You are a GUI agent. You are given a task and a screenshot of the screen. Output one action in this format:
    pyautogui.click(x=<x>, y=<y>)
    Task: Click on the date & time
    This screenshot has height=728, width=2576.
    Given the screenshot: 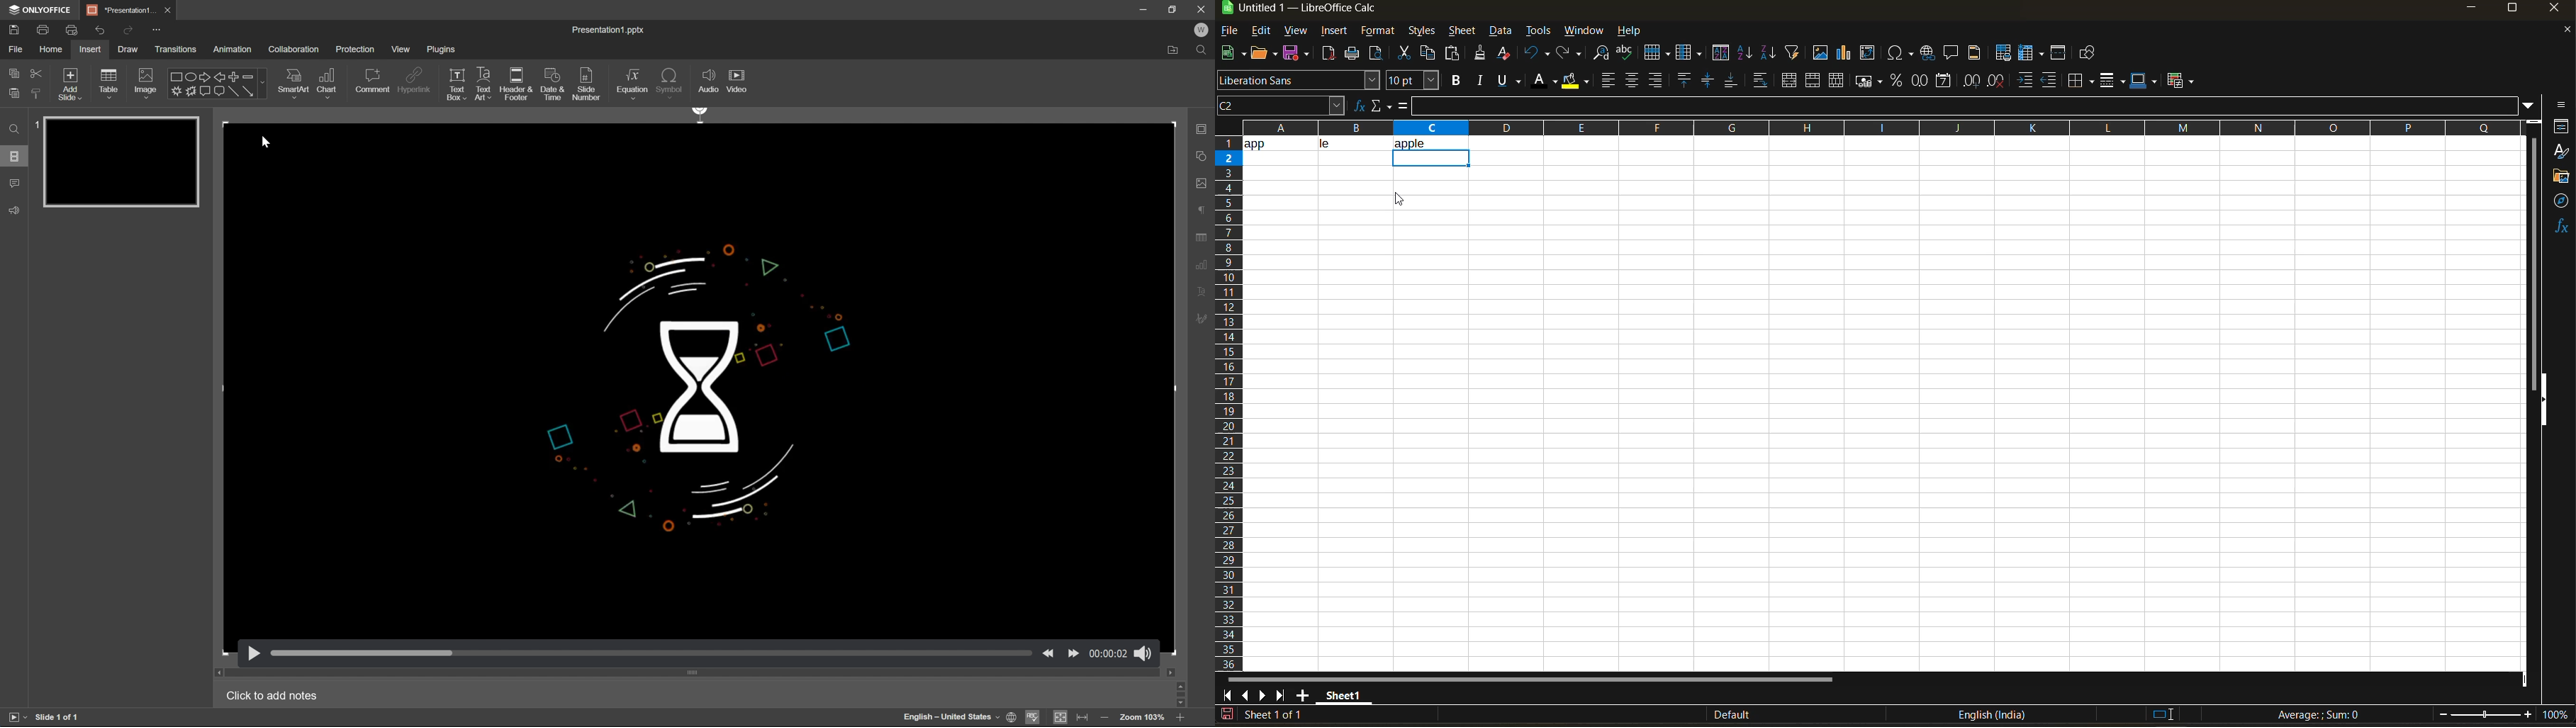 What is the action you would take?
    pyautogui.click(x=552, y=84)
    